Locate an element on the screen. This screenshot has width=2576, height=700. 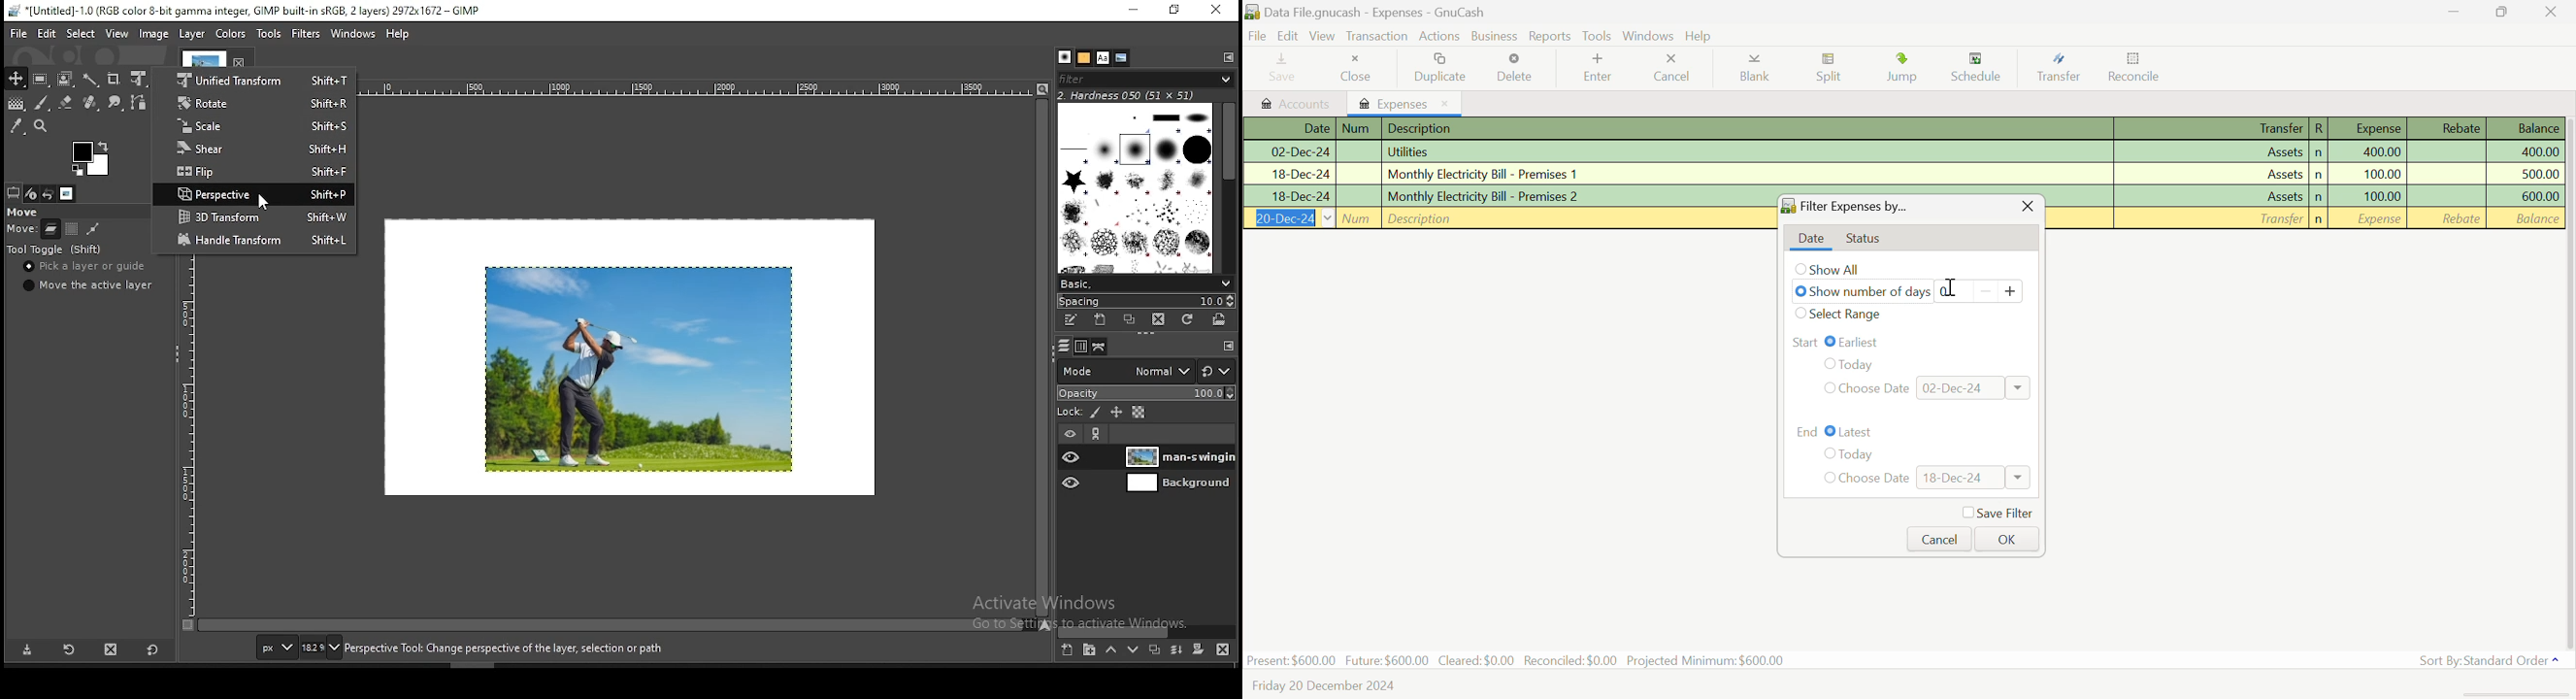
brushes is located at coordinates (1063, 57).